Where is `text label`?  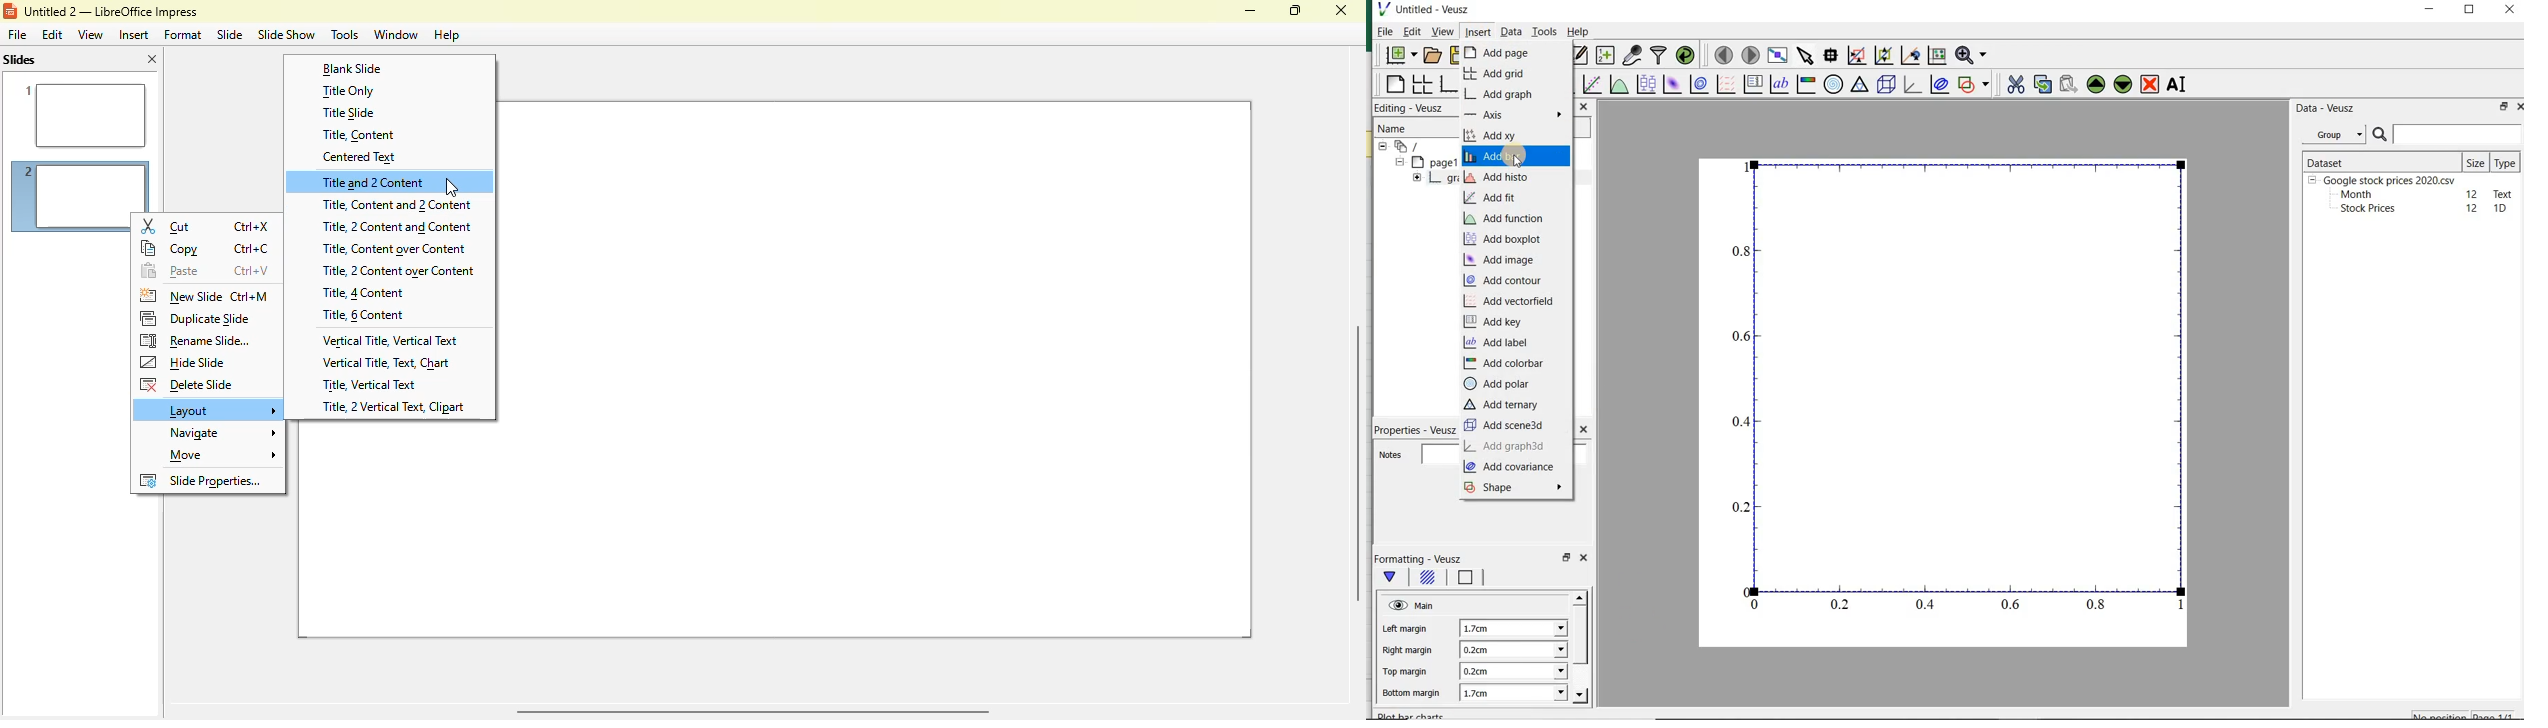
text label is located at coordinates (1779, 86).